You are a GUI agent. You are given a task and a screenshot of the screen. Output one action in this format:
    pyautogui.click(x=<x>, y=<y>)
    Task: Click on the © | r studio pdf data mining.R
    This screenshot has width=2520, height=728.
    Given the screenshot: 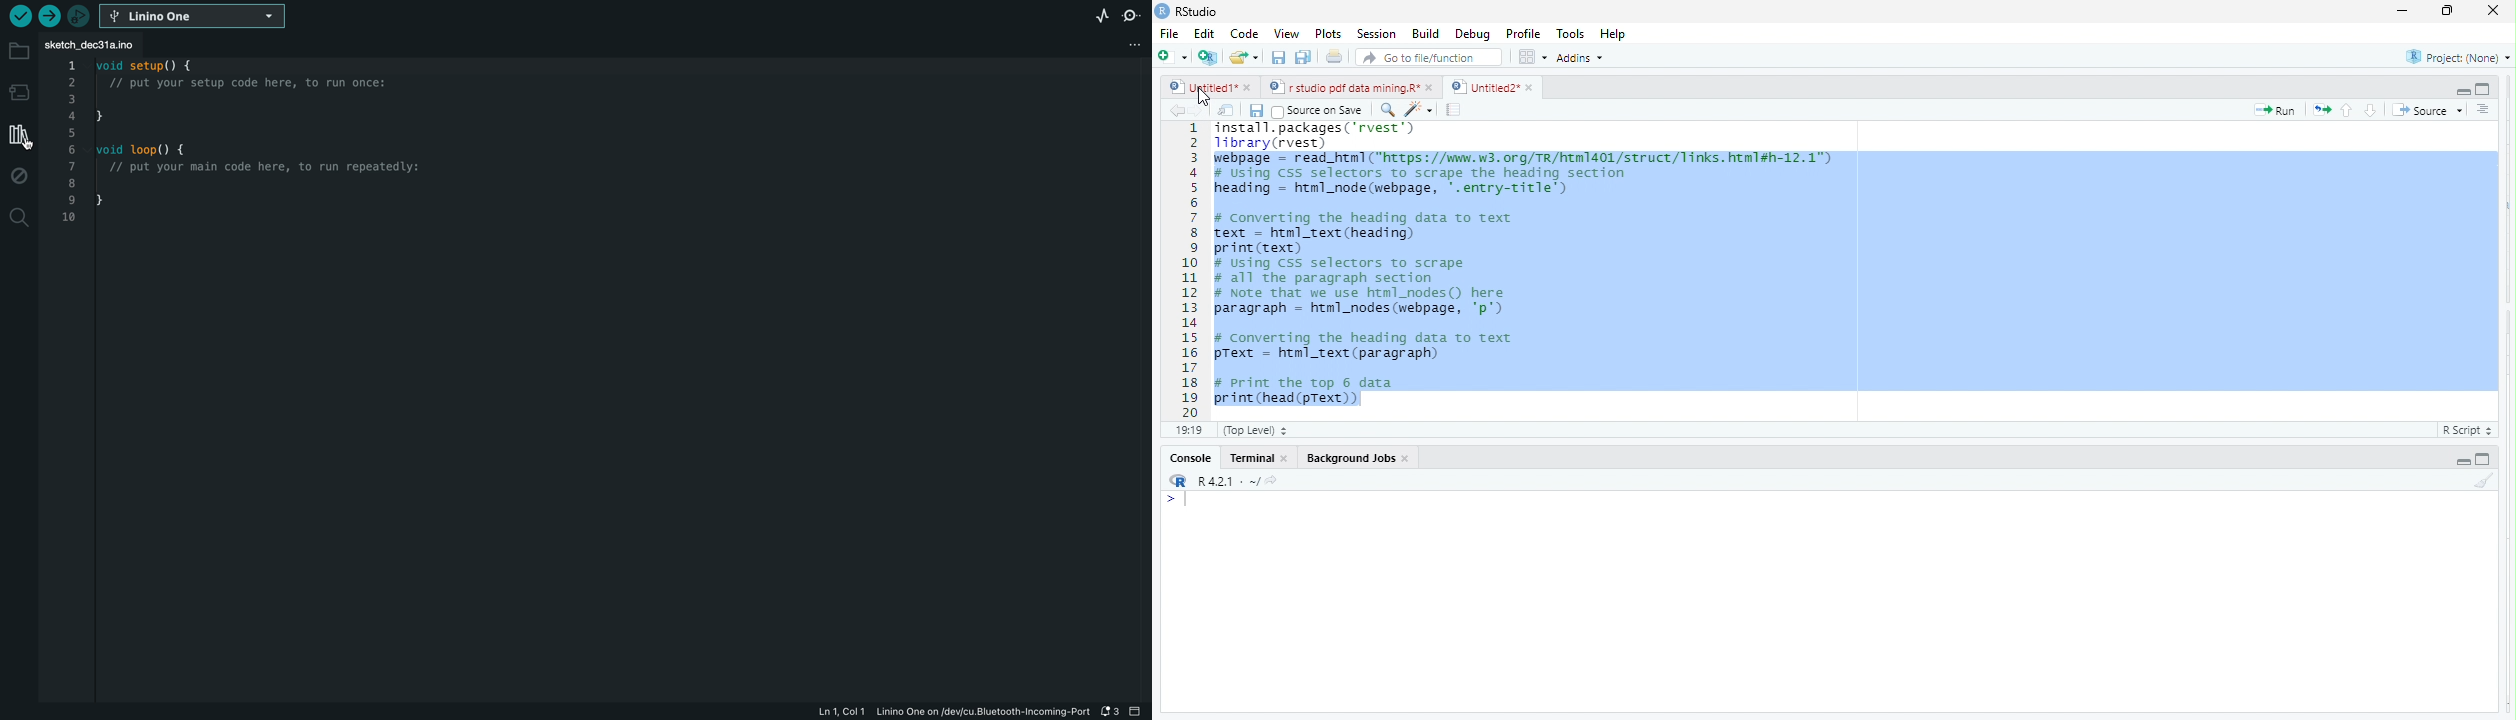 What is the action you would take?
    pyautogui.click(x=1346, y=88)
    